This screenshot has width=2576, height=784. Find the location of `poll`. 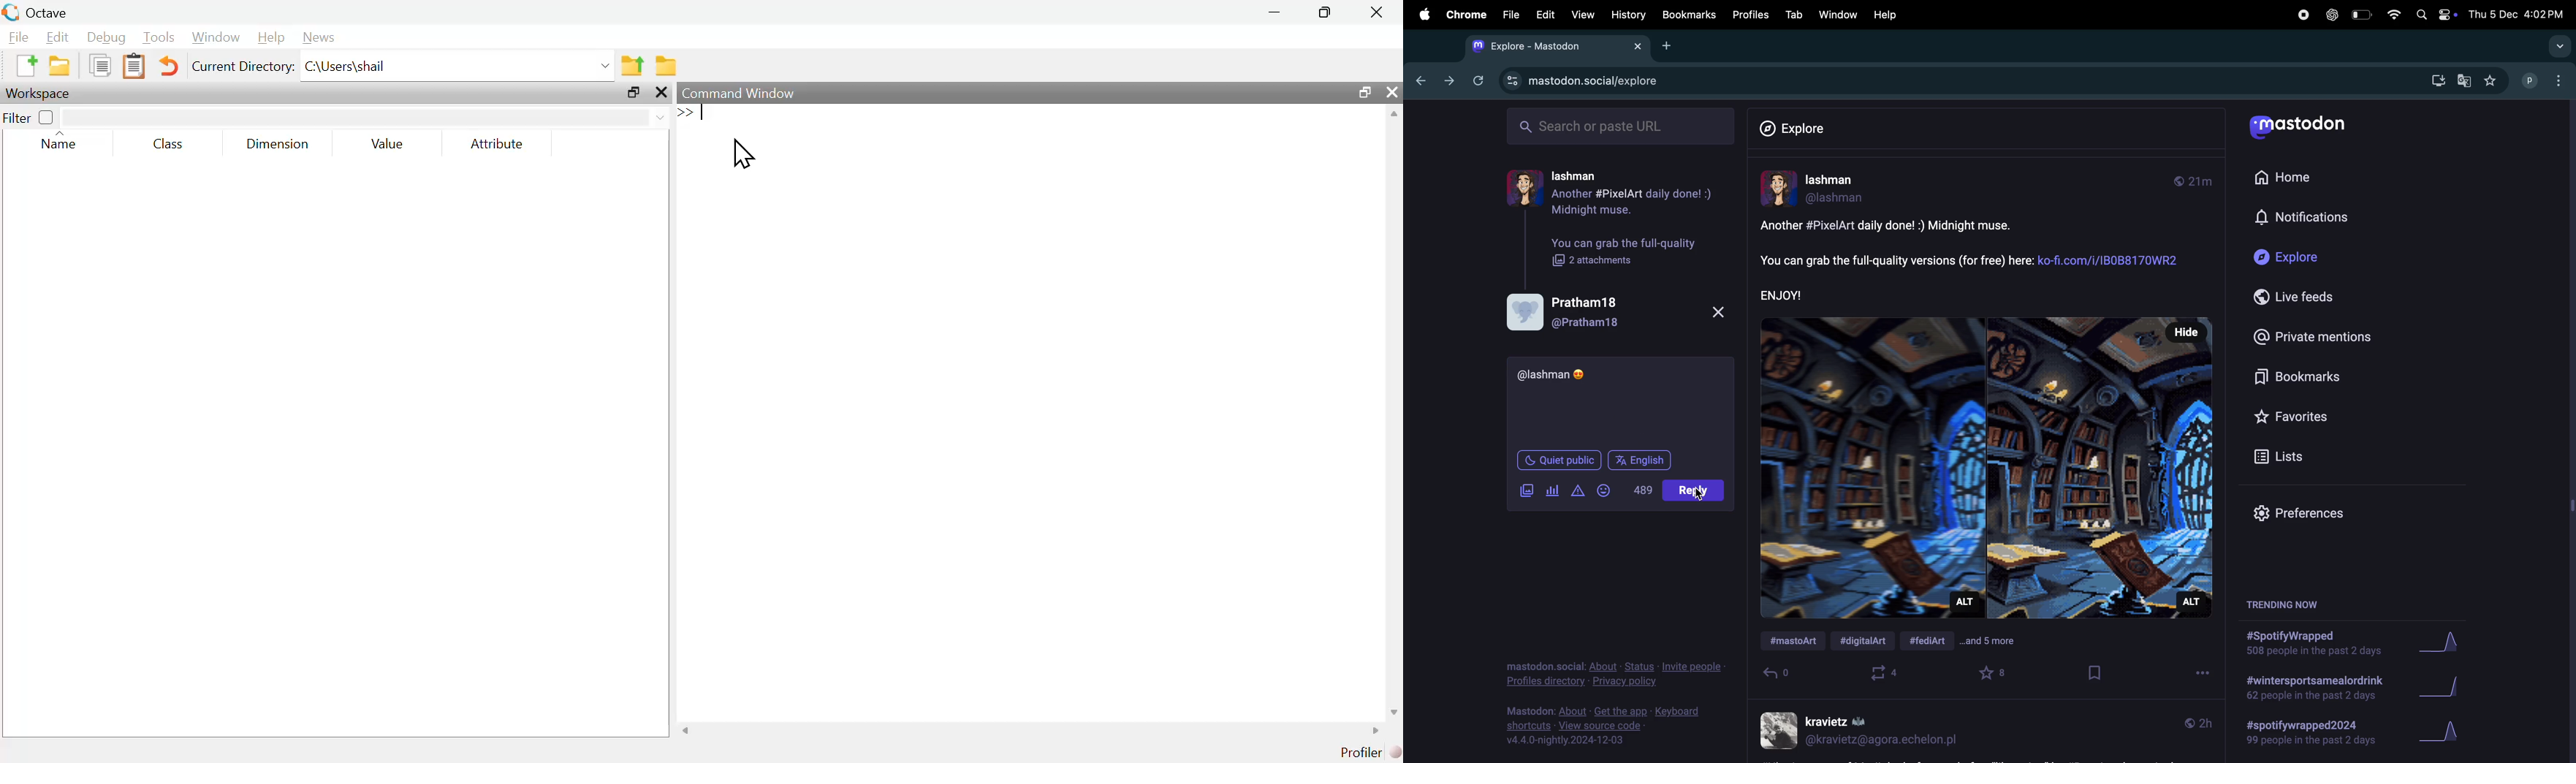

poll is located at coordinates (1552, 492).